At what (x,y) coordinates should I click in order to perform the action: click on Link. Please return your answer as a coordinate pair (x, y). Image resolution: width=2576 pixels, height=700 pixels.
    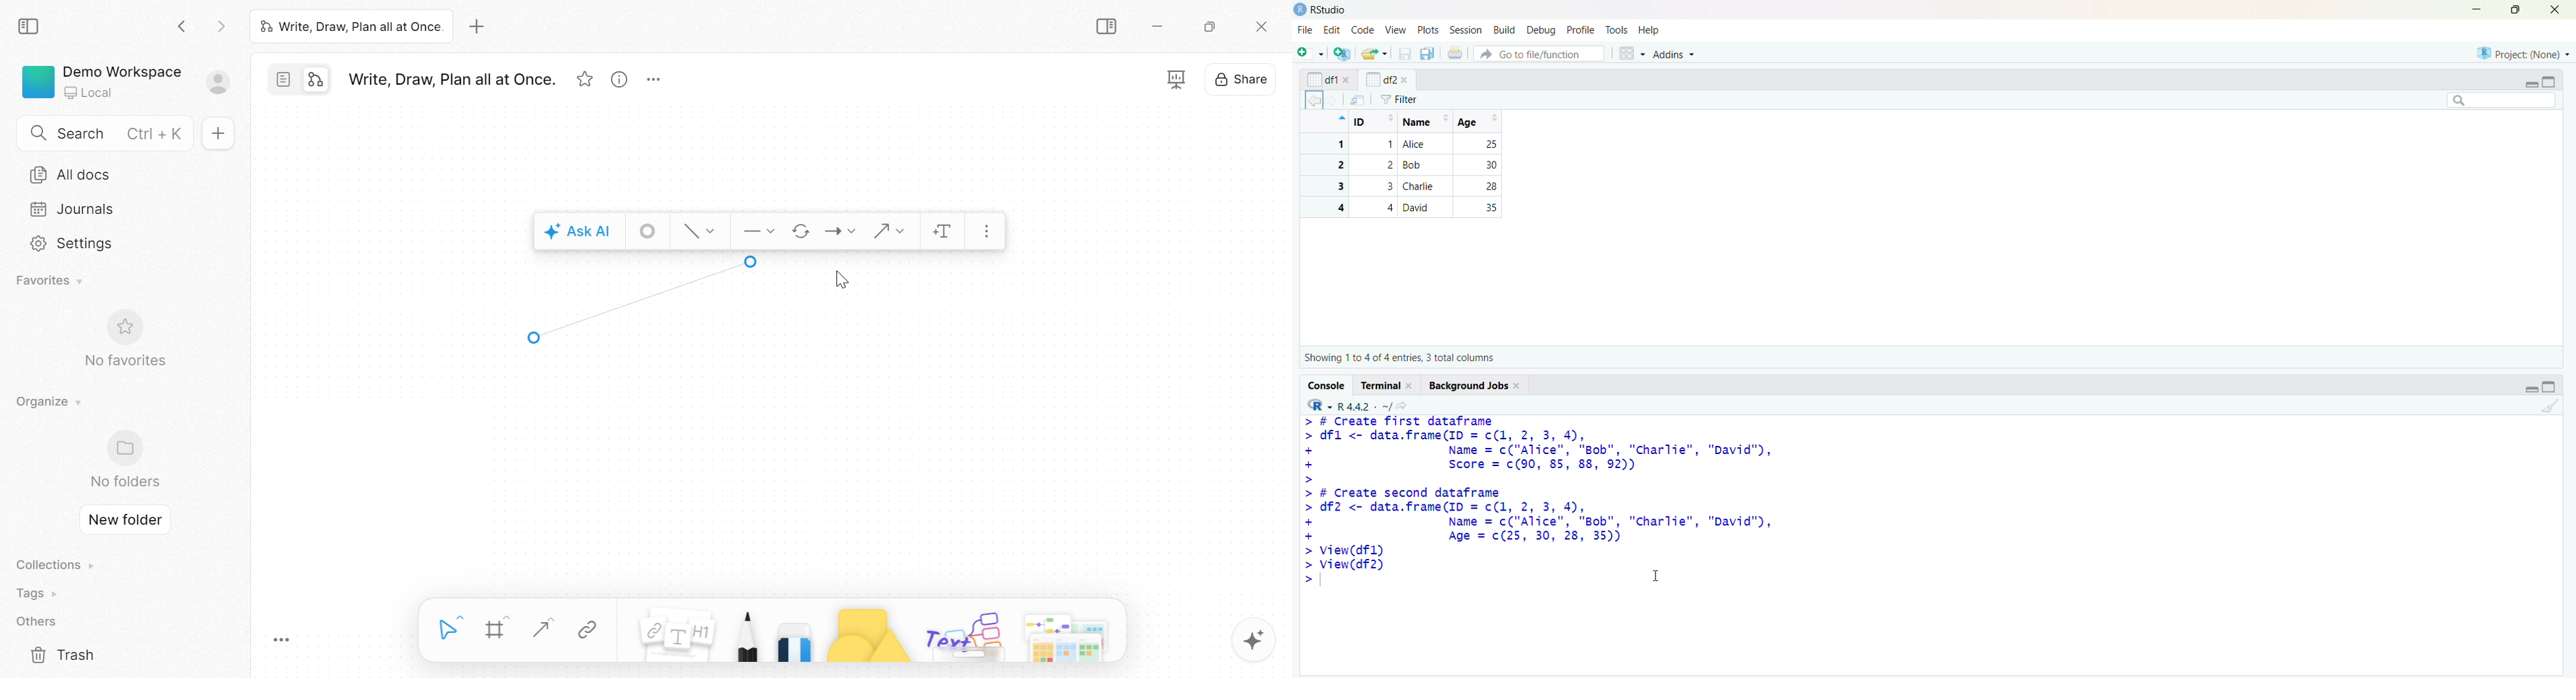
    Looking at the image, I should click on (588, 631).